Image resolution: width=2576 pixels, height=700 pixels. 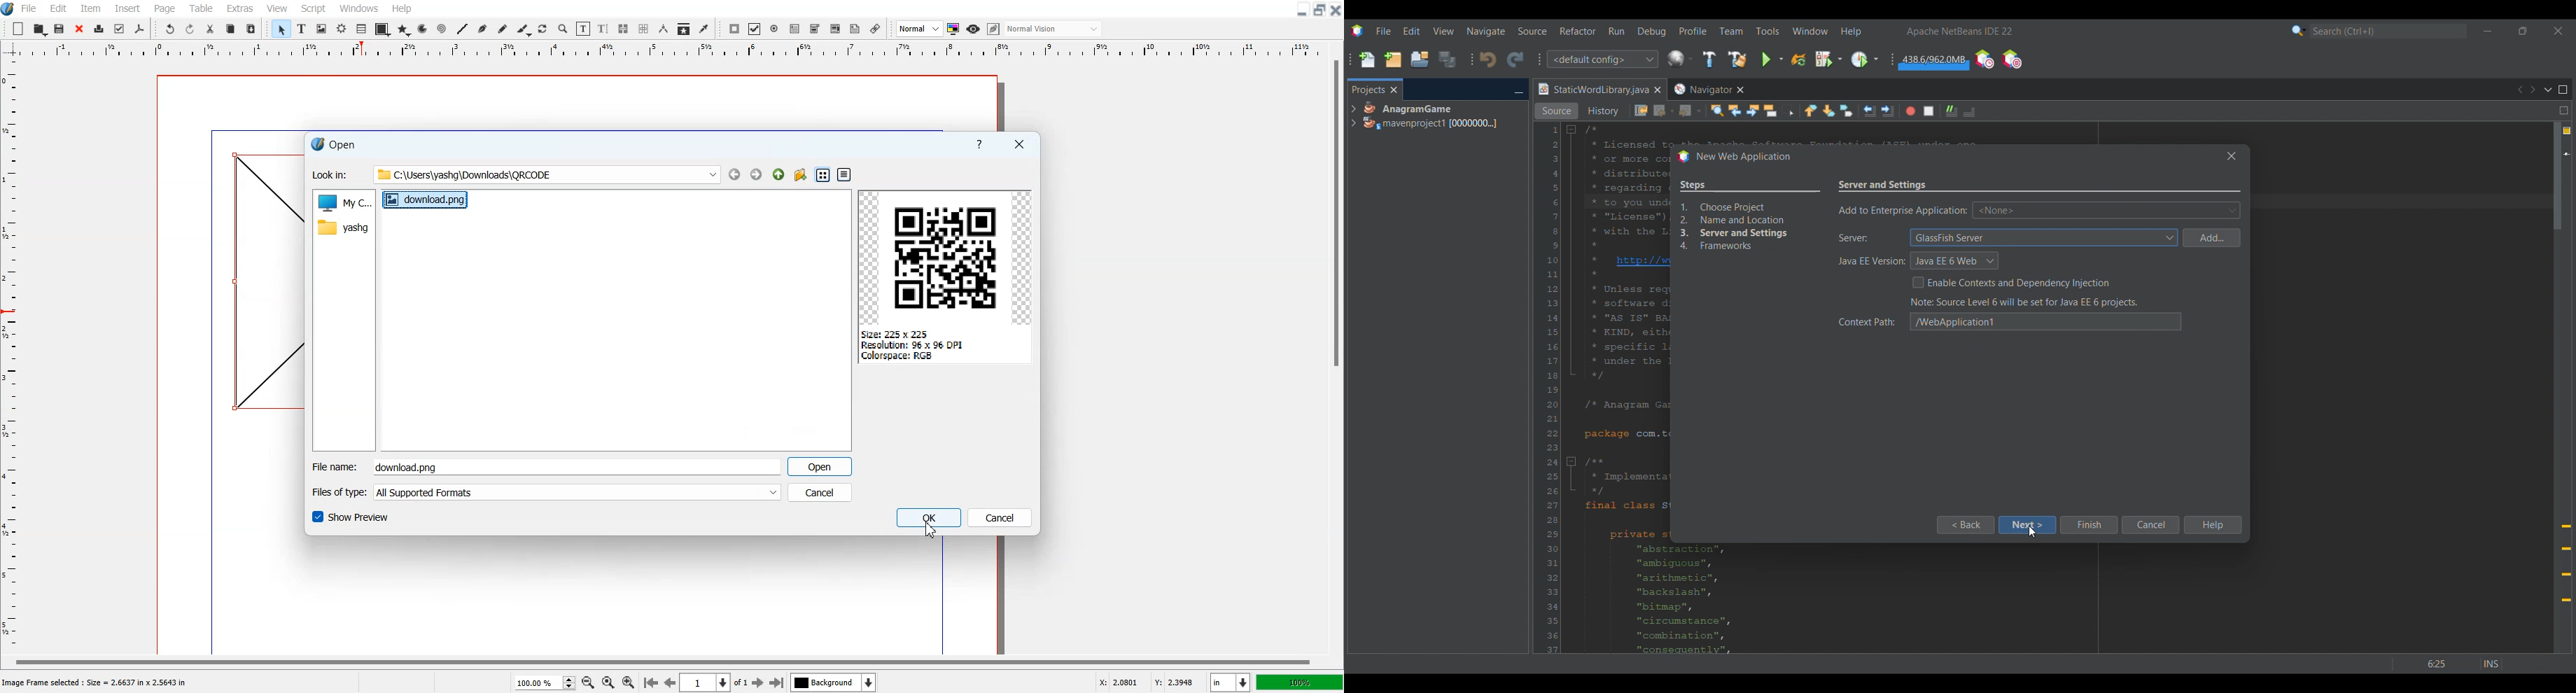 What do you see at coordinates (1149, 681) in the screenshot?
I see `X,Y Co-ordinate` at bounding box center [1149, 681].